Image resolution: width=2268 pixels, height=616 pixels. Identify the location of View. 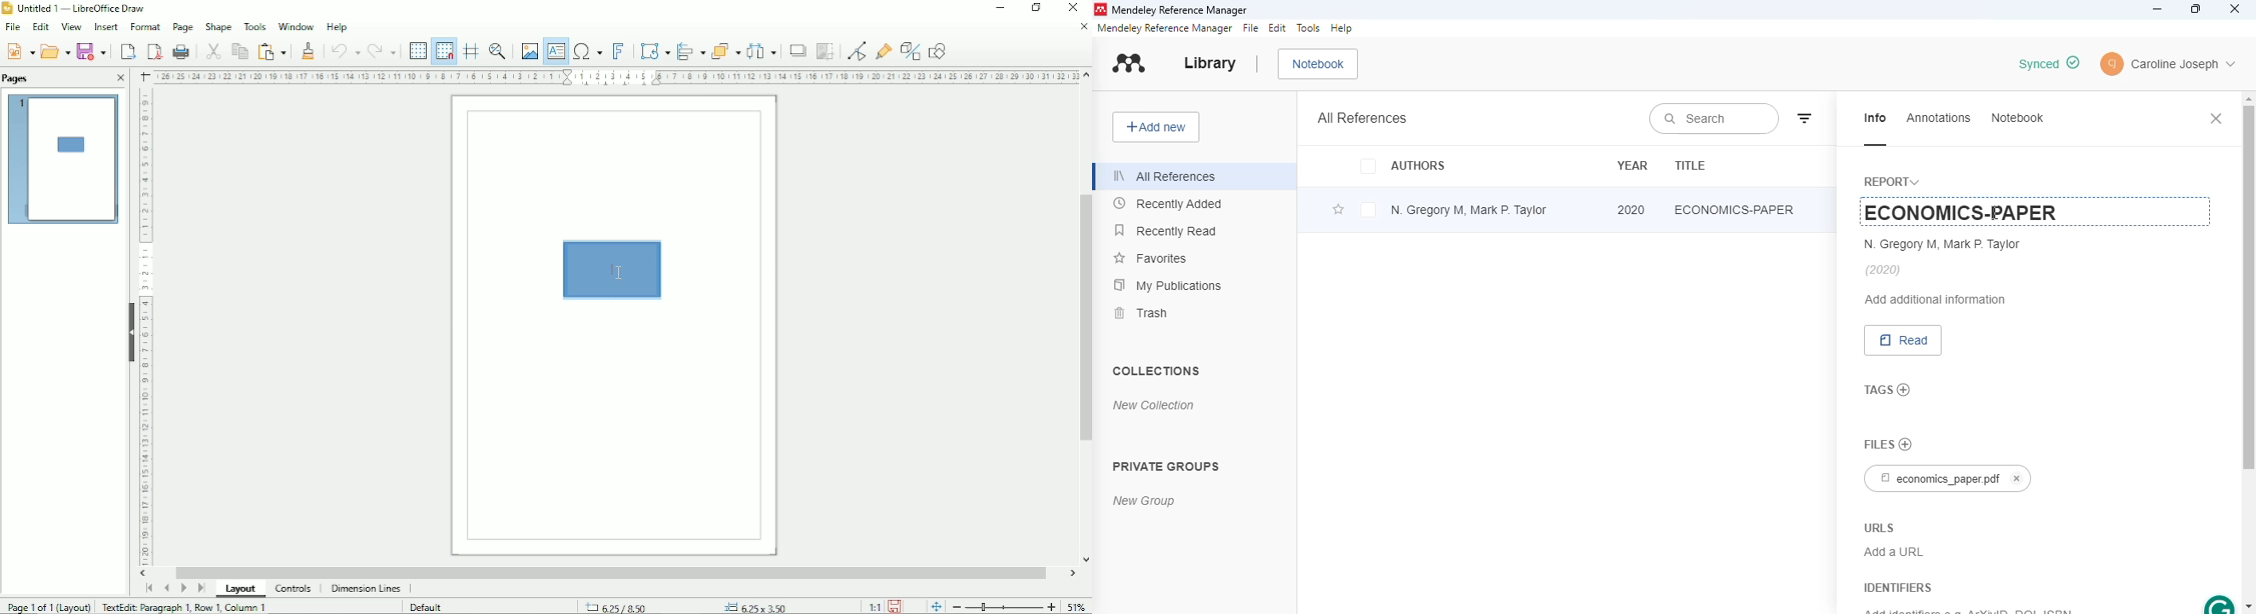
(70, 25).